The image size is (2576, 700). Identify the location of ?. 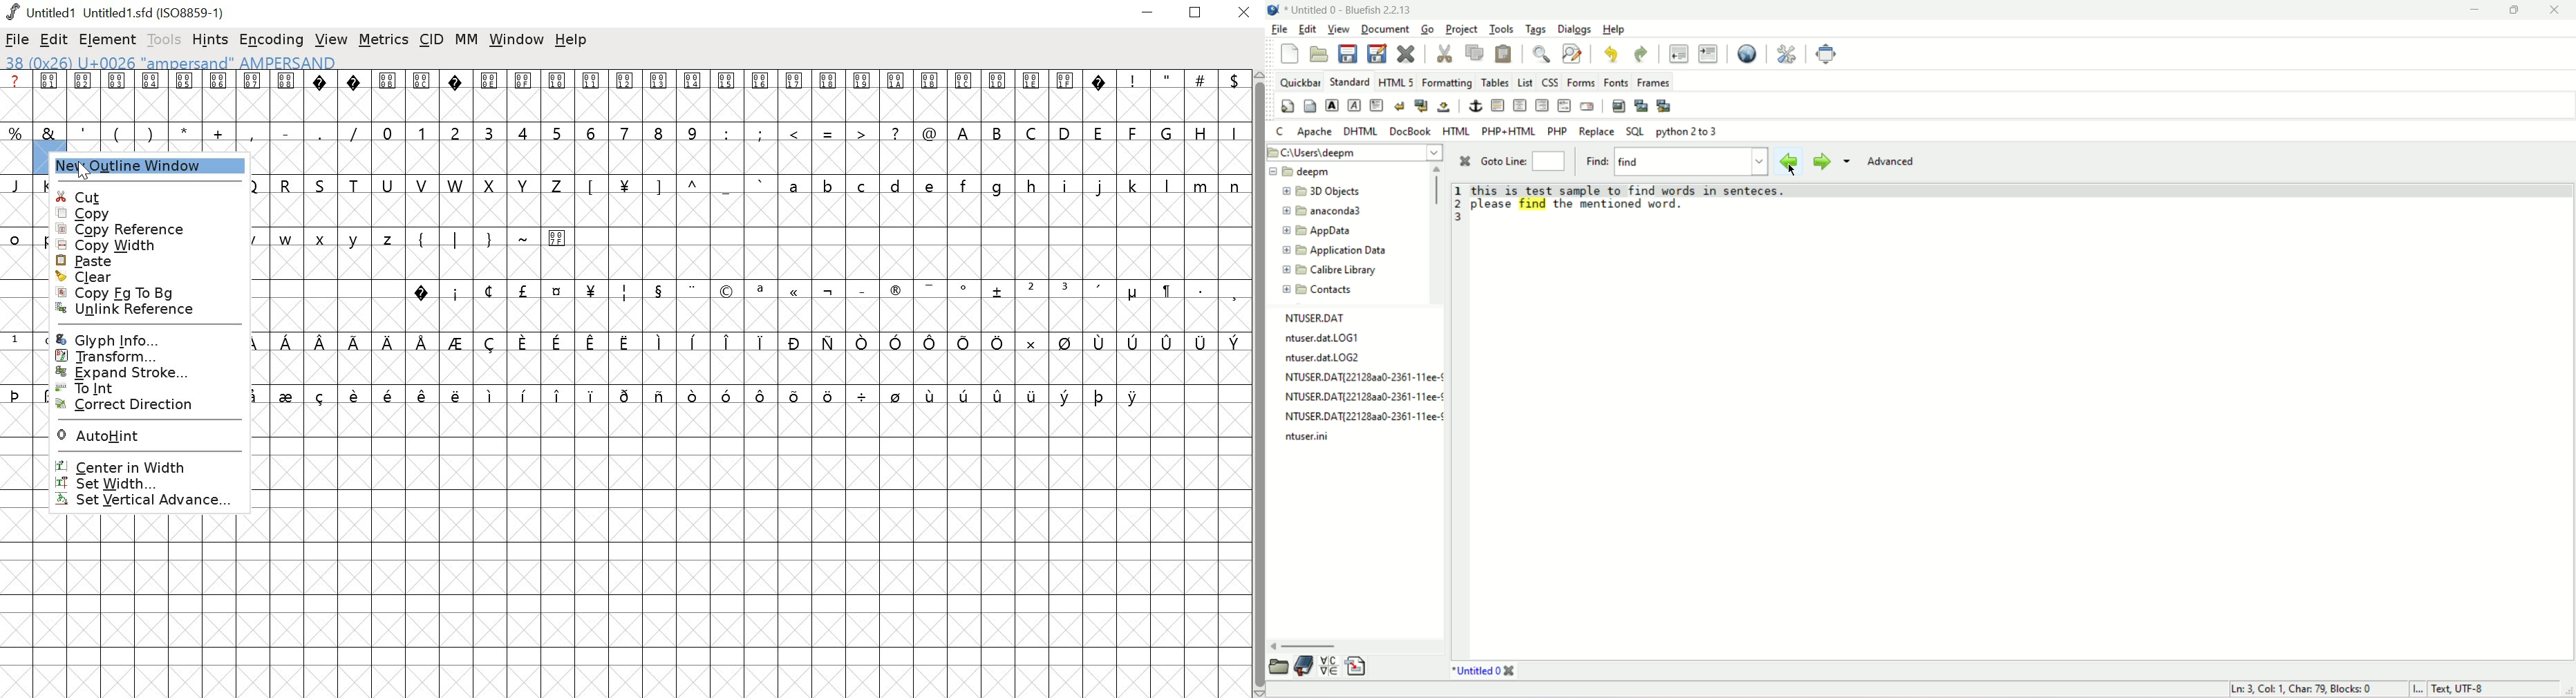
(355, 96).